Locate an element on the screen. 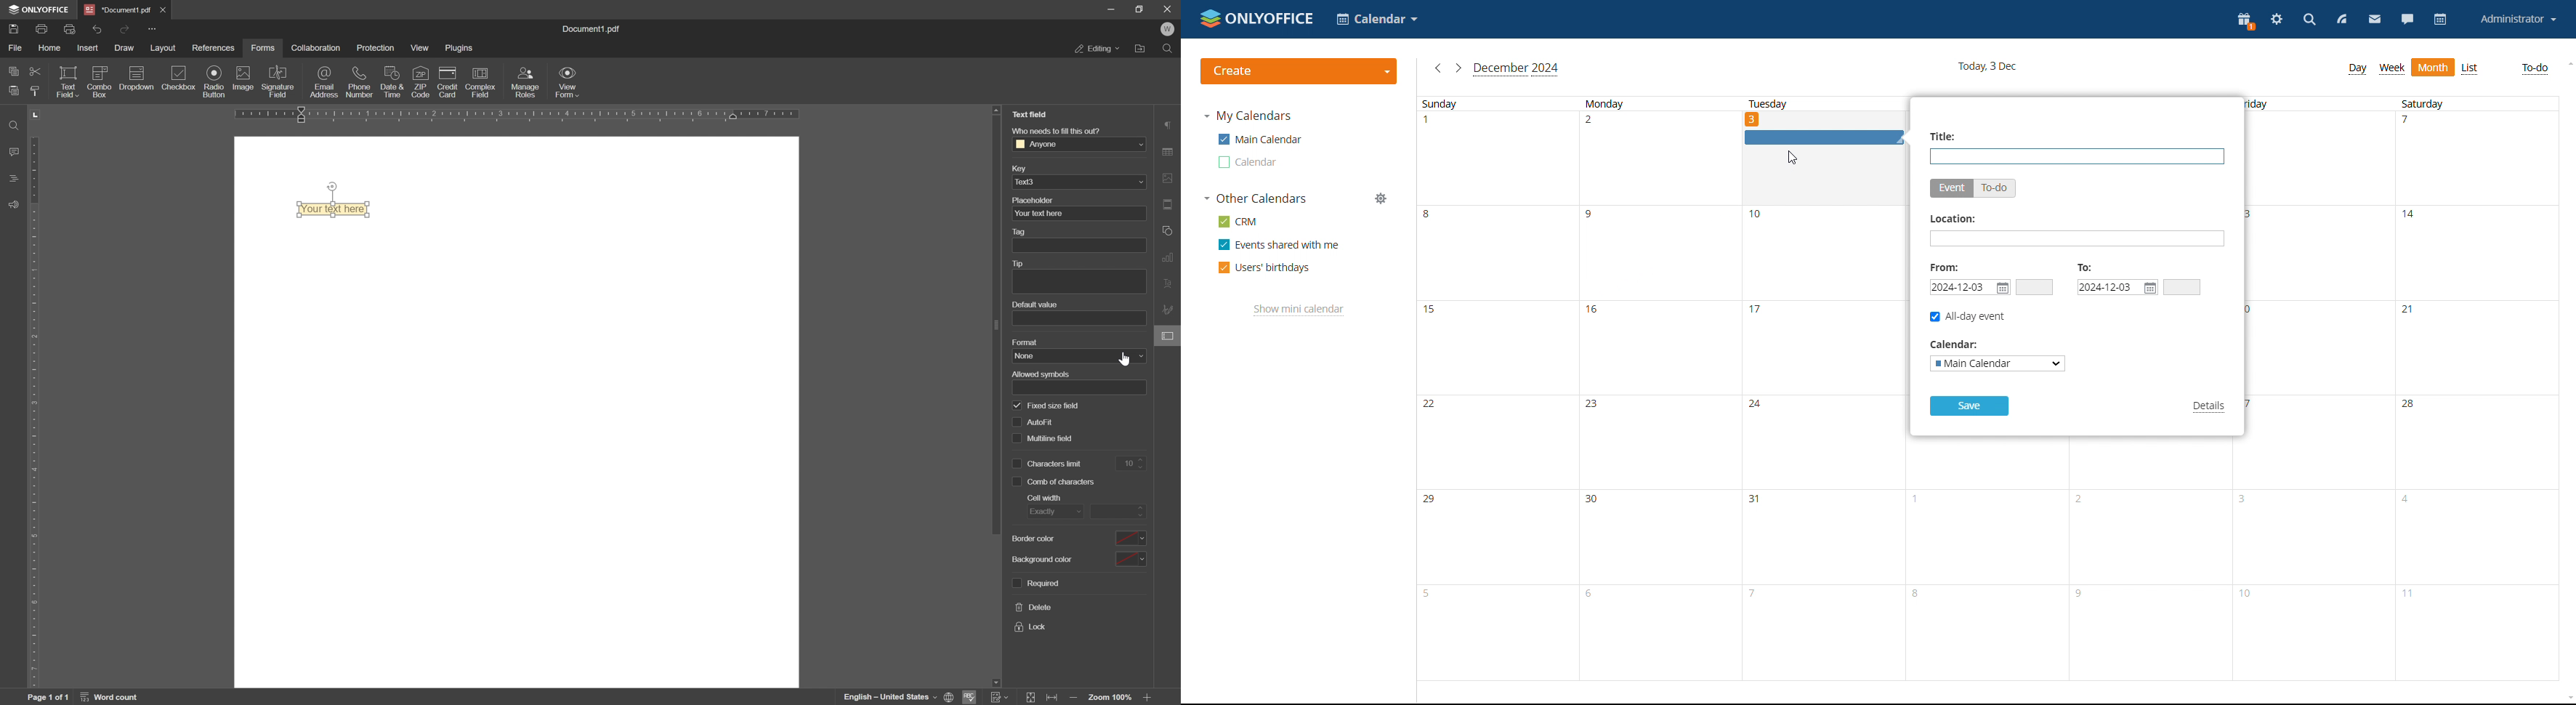 This screenshot has width=2576, height=728. event is located at coordinates (1950, 188).